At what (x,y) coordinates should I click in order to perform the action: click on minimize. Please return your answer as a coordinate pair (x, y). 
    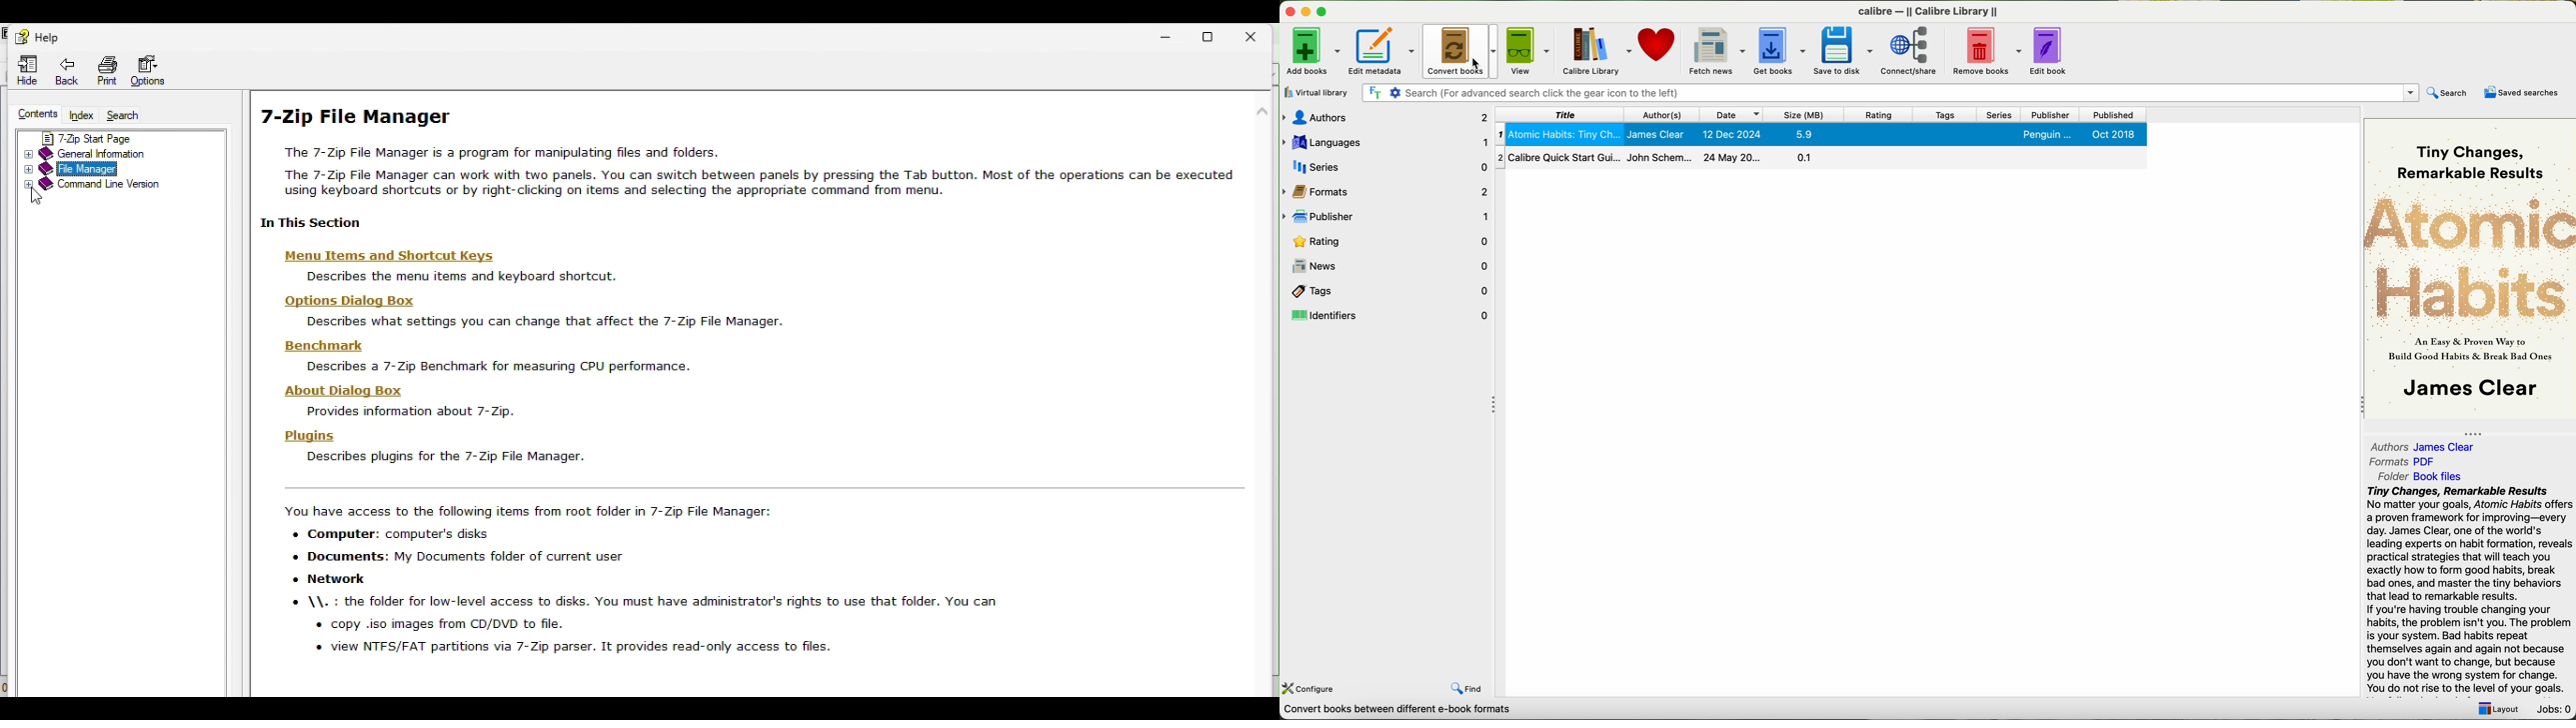
    Looking at the image, I should click on (1175, 32).